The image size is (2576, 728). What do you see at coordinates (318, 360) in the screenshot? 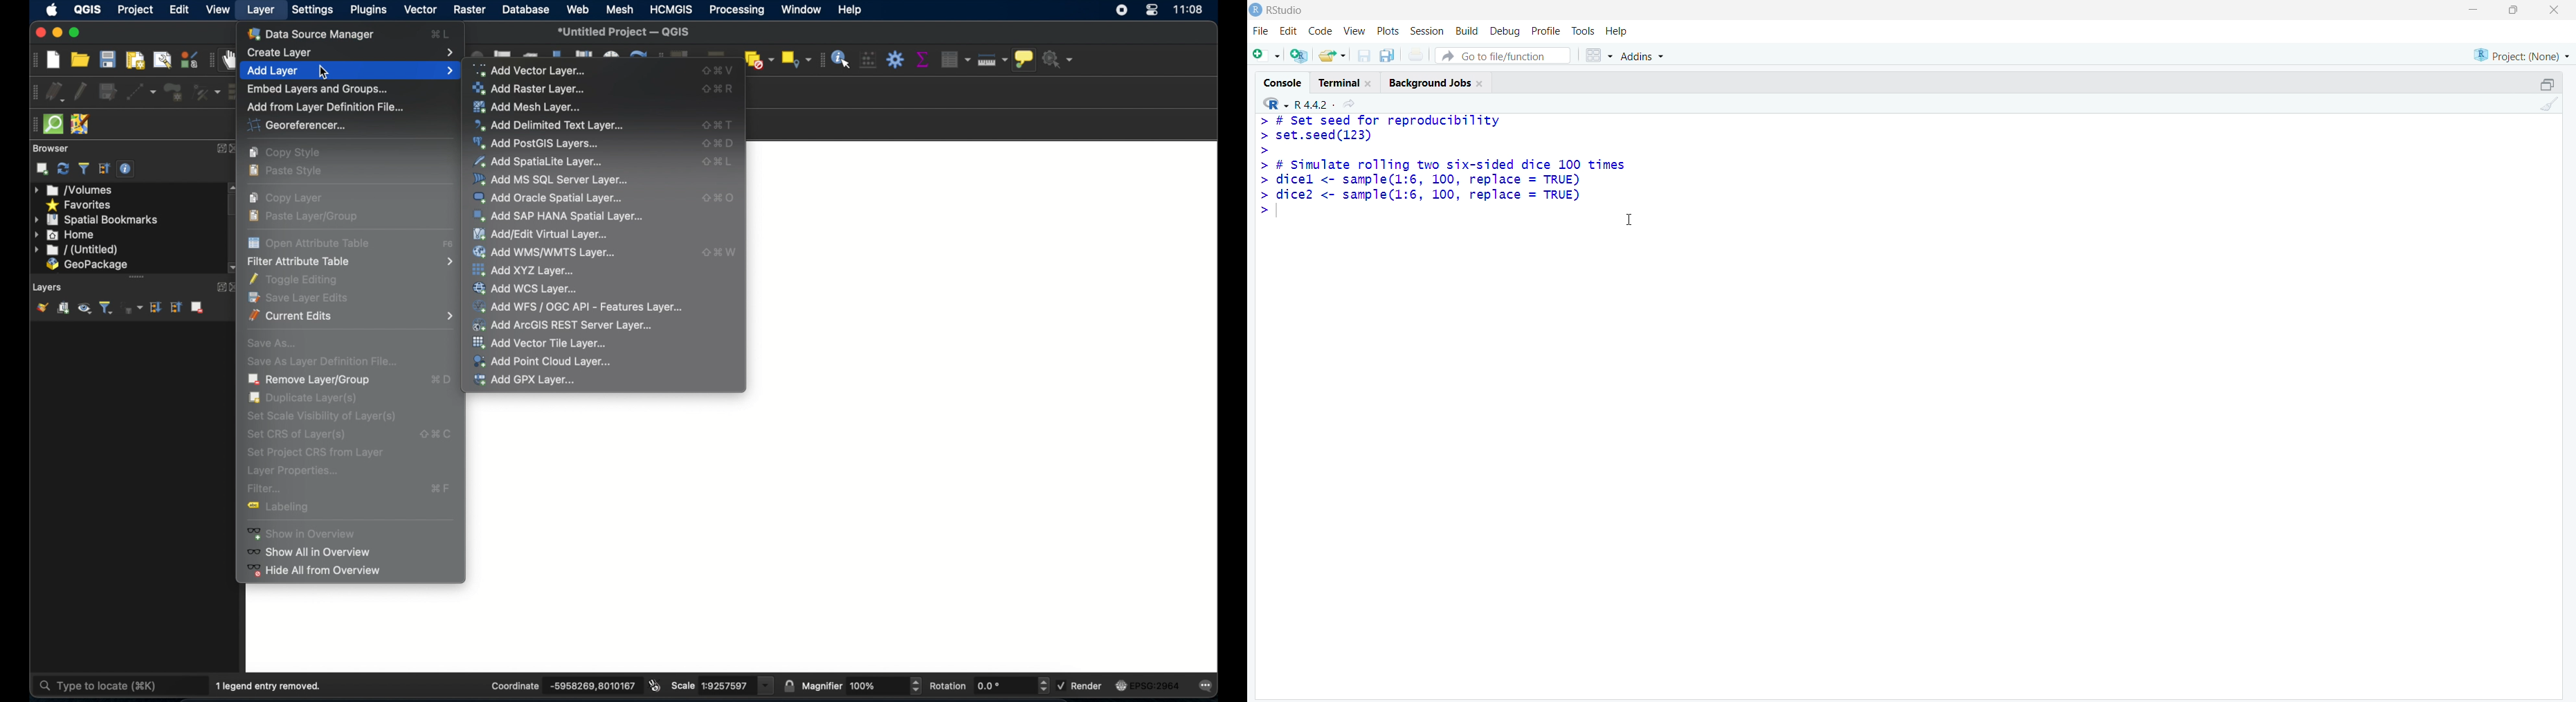
I see `save as layer definition` at bounding box center [318, 360].